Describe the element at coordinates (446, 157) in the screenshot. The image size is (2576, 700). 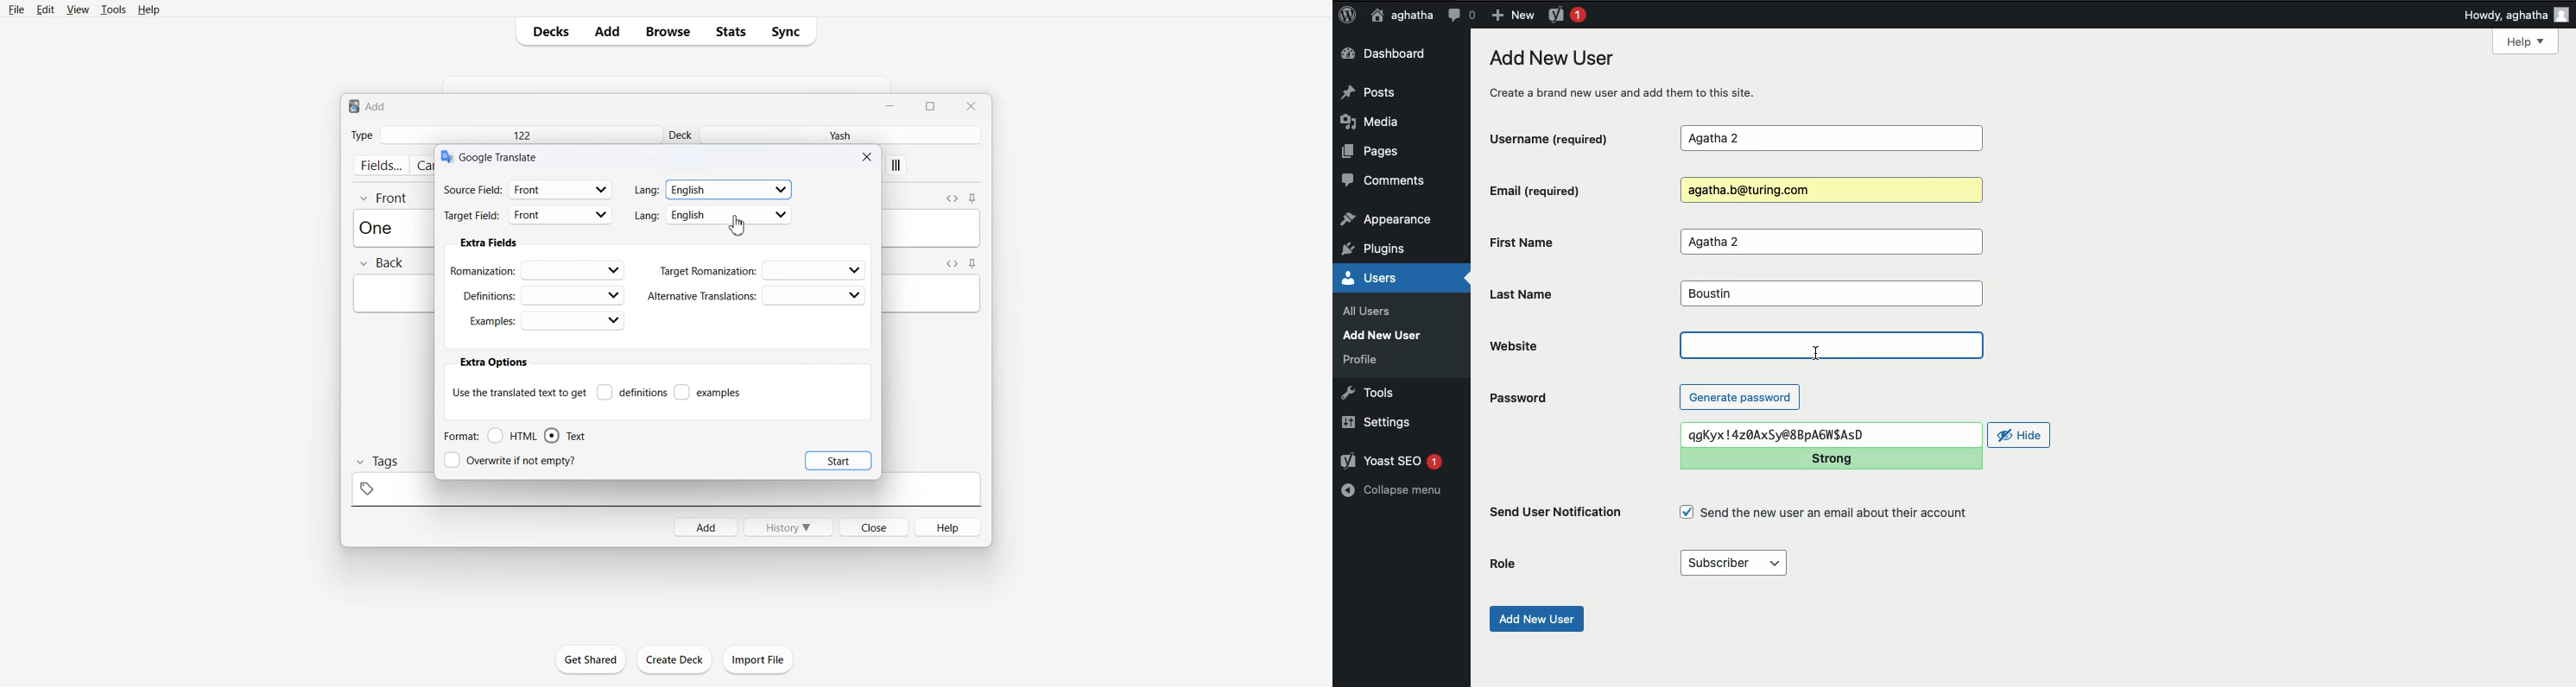
I see `logo` at that location.